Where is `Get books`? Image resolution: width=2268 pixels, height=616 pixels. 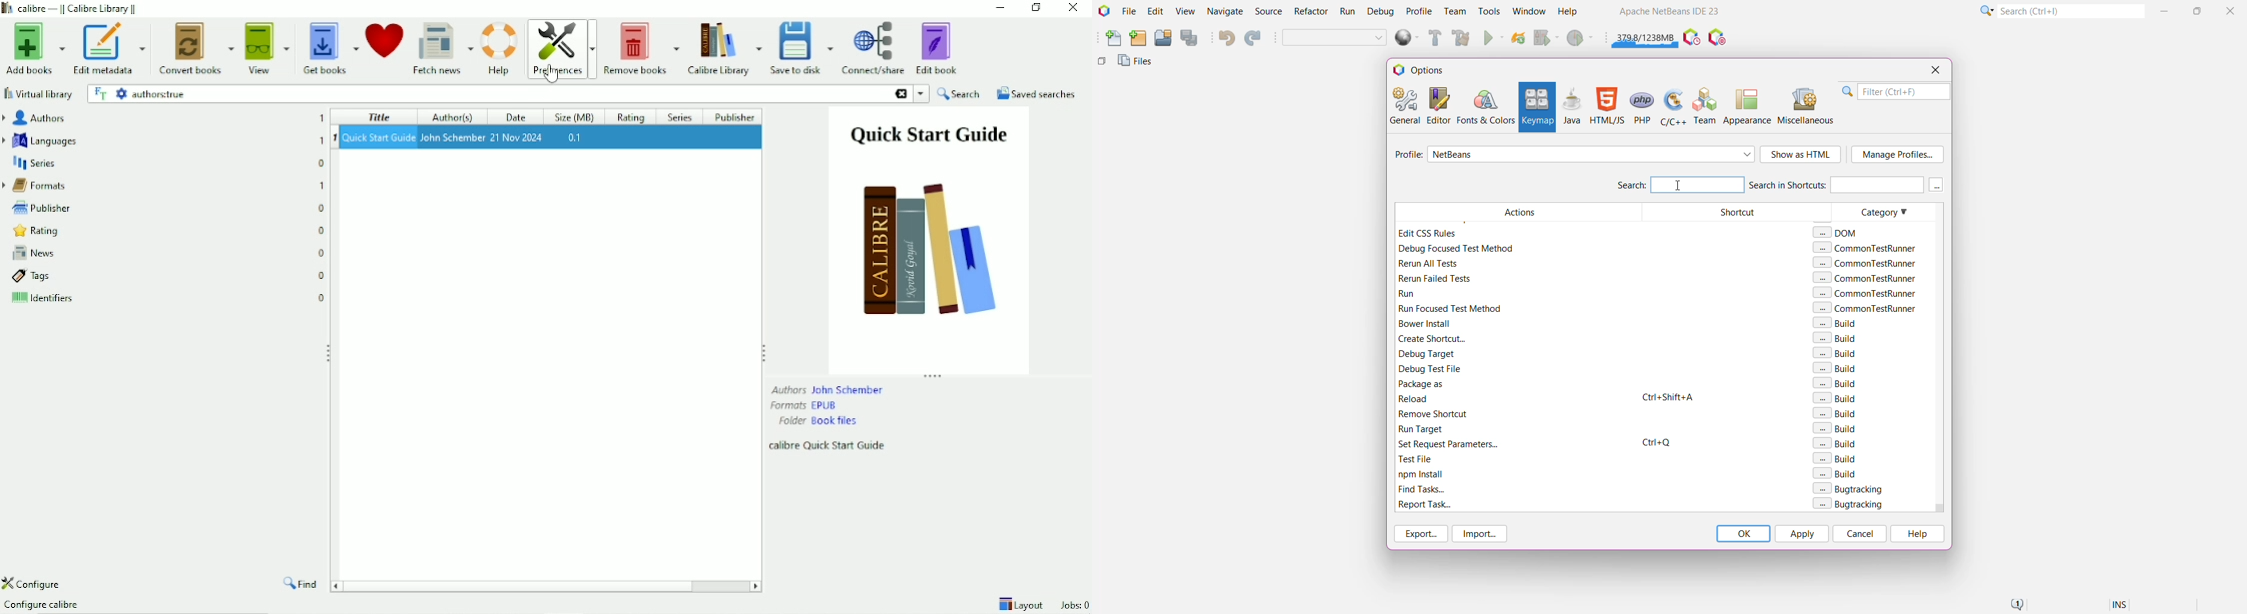 Get books is located at coordinates (332, 48).